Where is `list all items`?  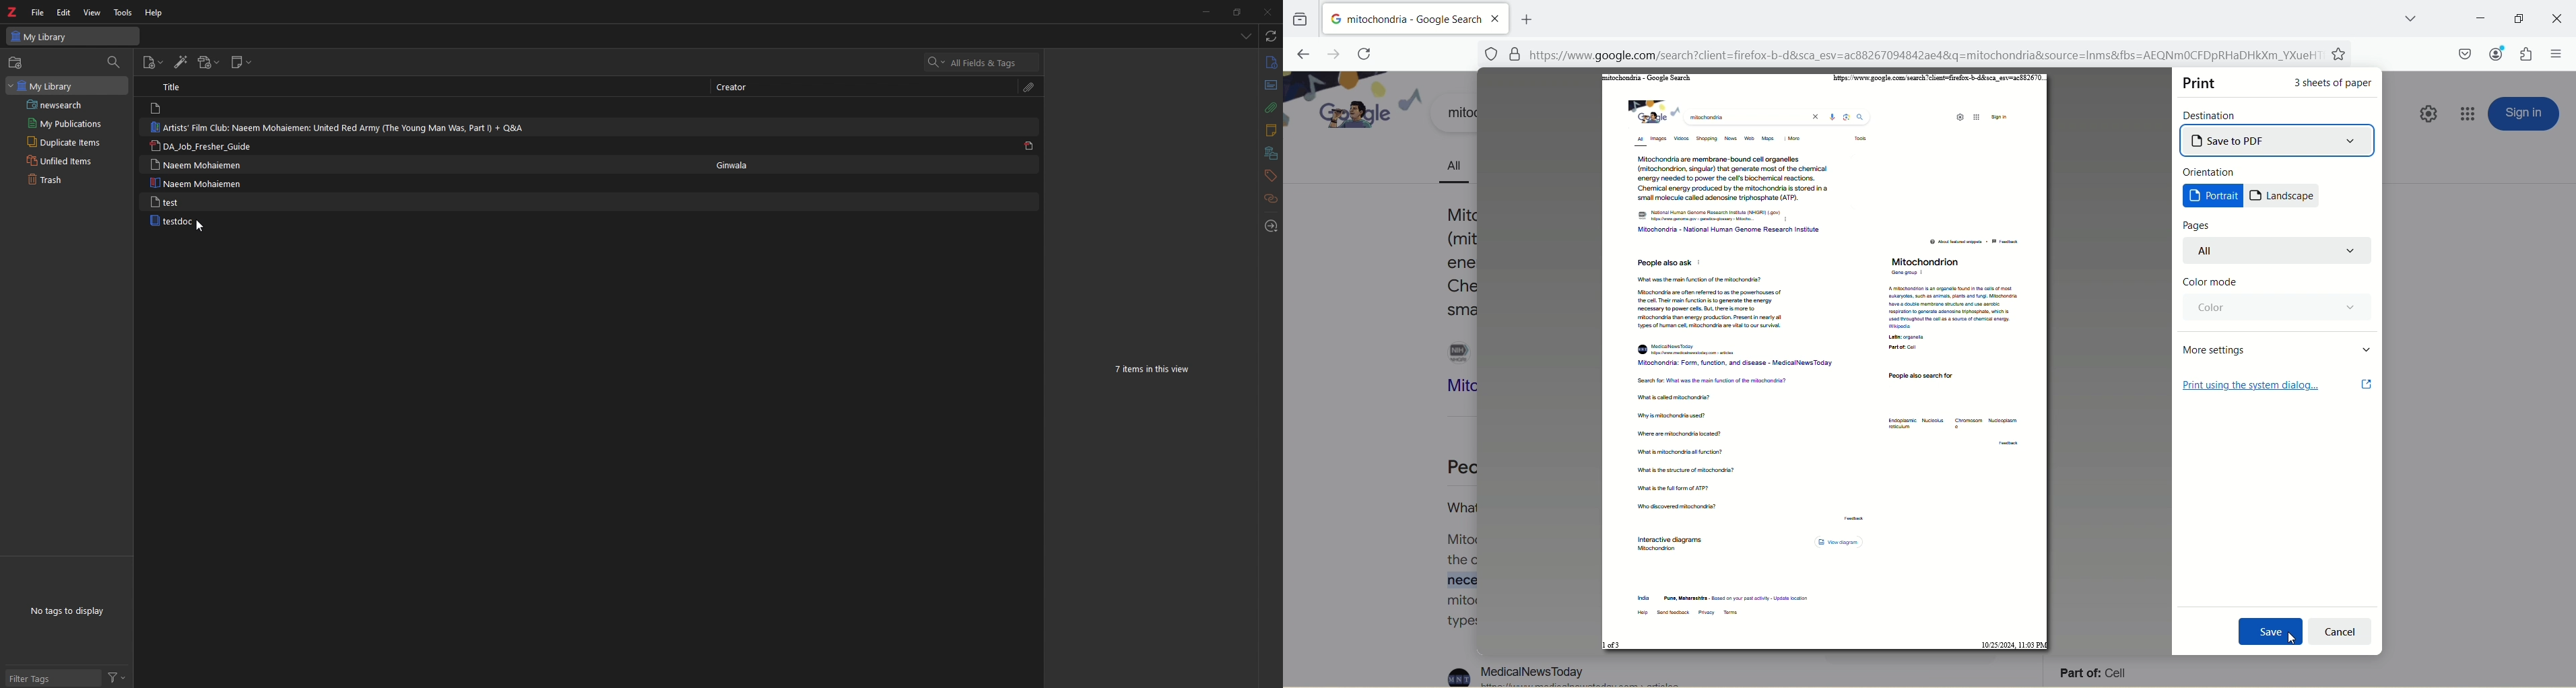
list all items is located at coordinates (1247, 36).